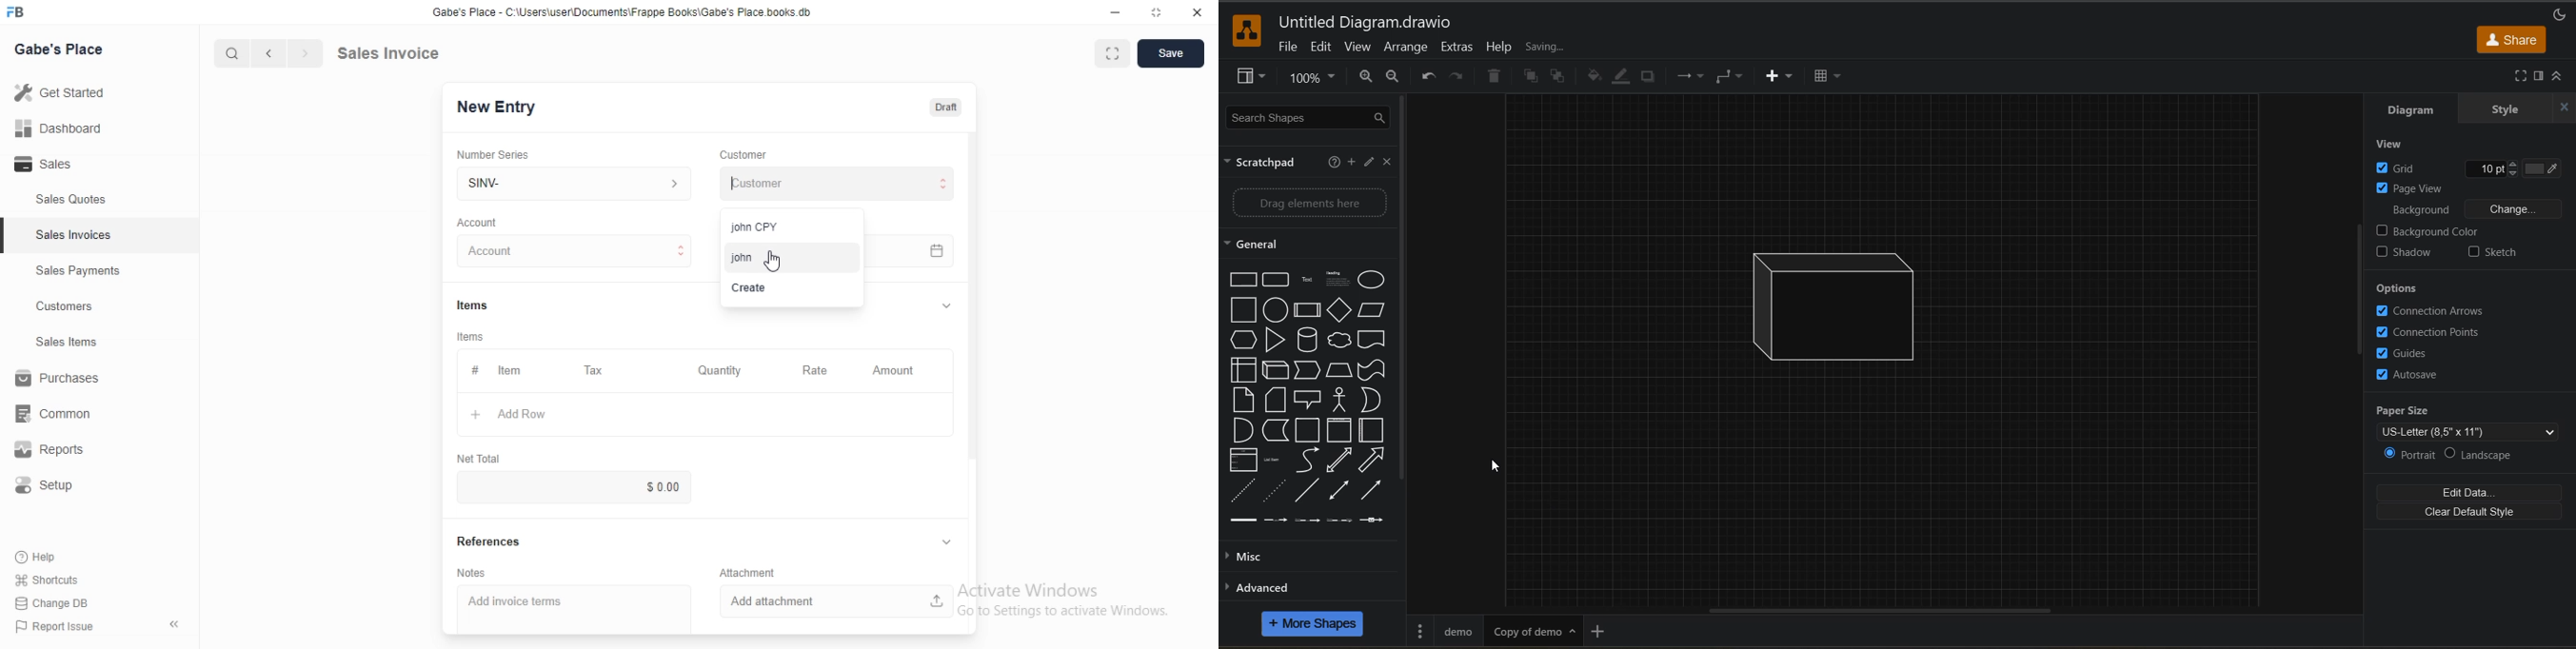 Image resolution: width=2576 pixels, height=672 pixels. What do you see at coordinates (895, 371) in the screenshot?
I see `‘Amount` at bounding box center [895, 371].